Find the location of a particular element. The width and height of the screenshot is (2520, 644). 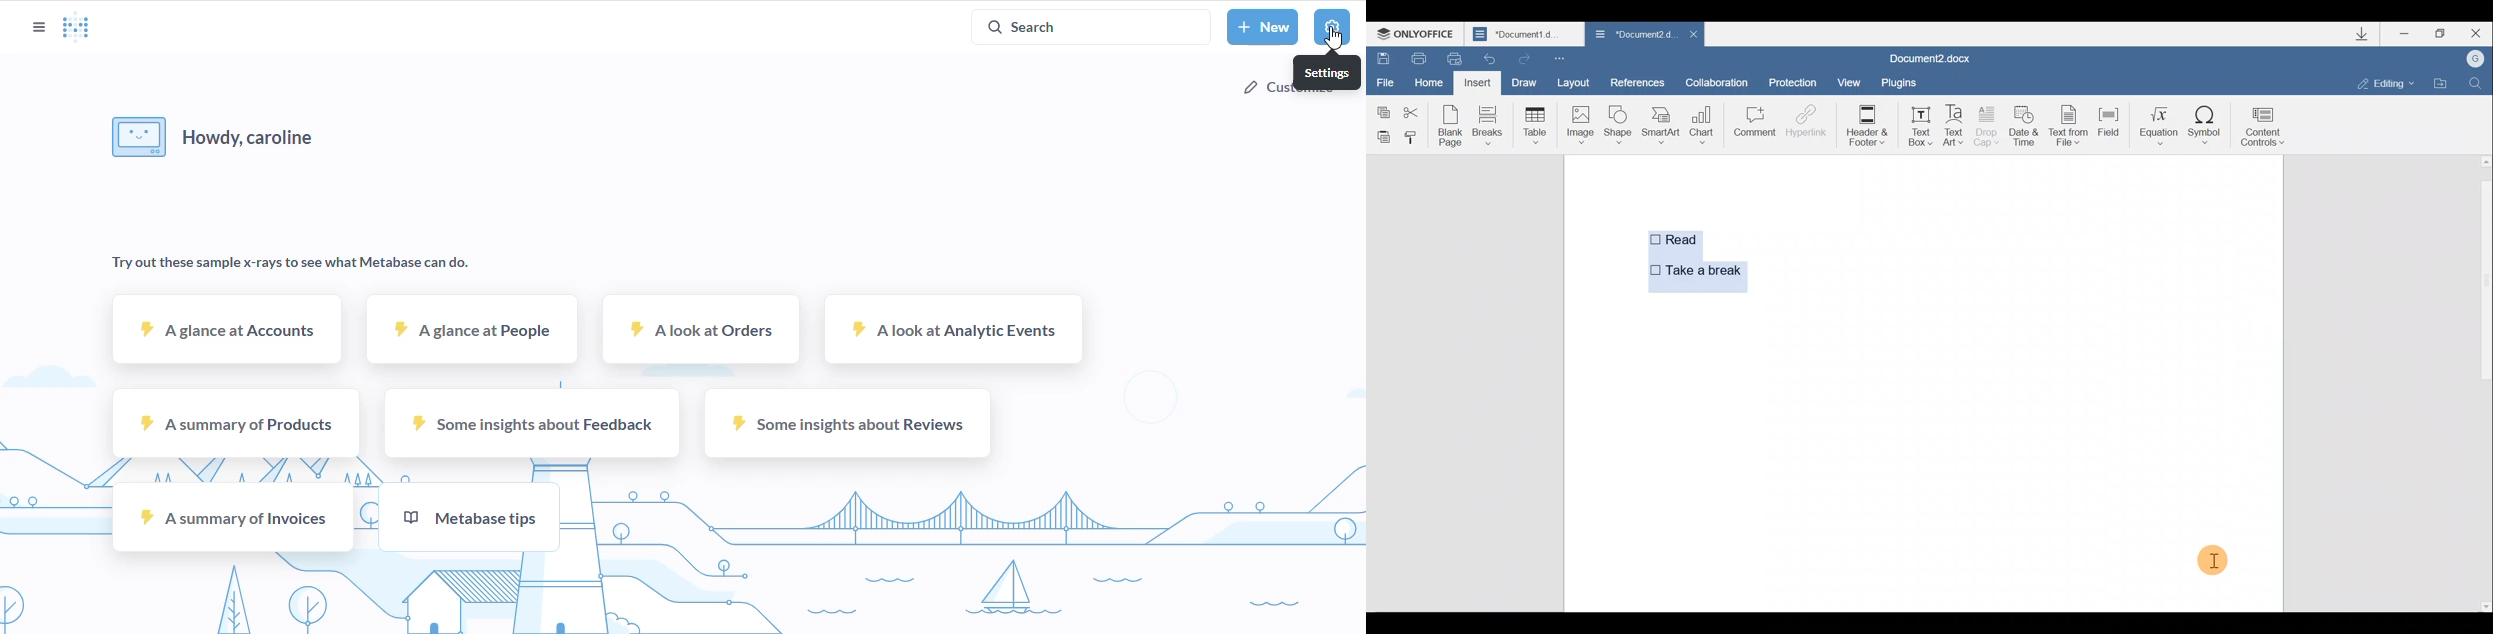

Find is located at coordinates (2477, 82).